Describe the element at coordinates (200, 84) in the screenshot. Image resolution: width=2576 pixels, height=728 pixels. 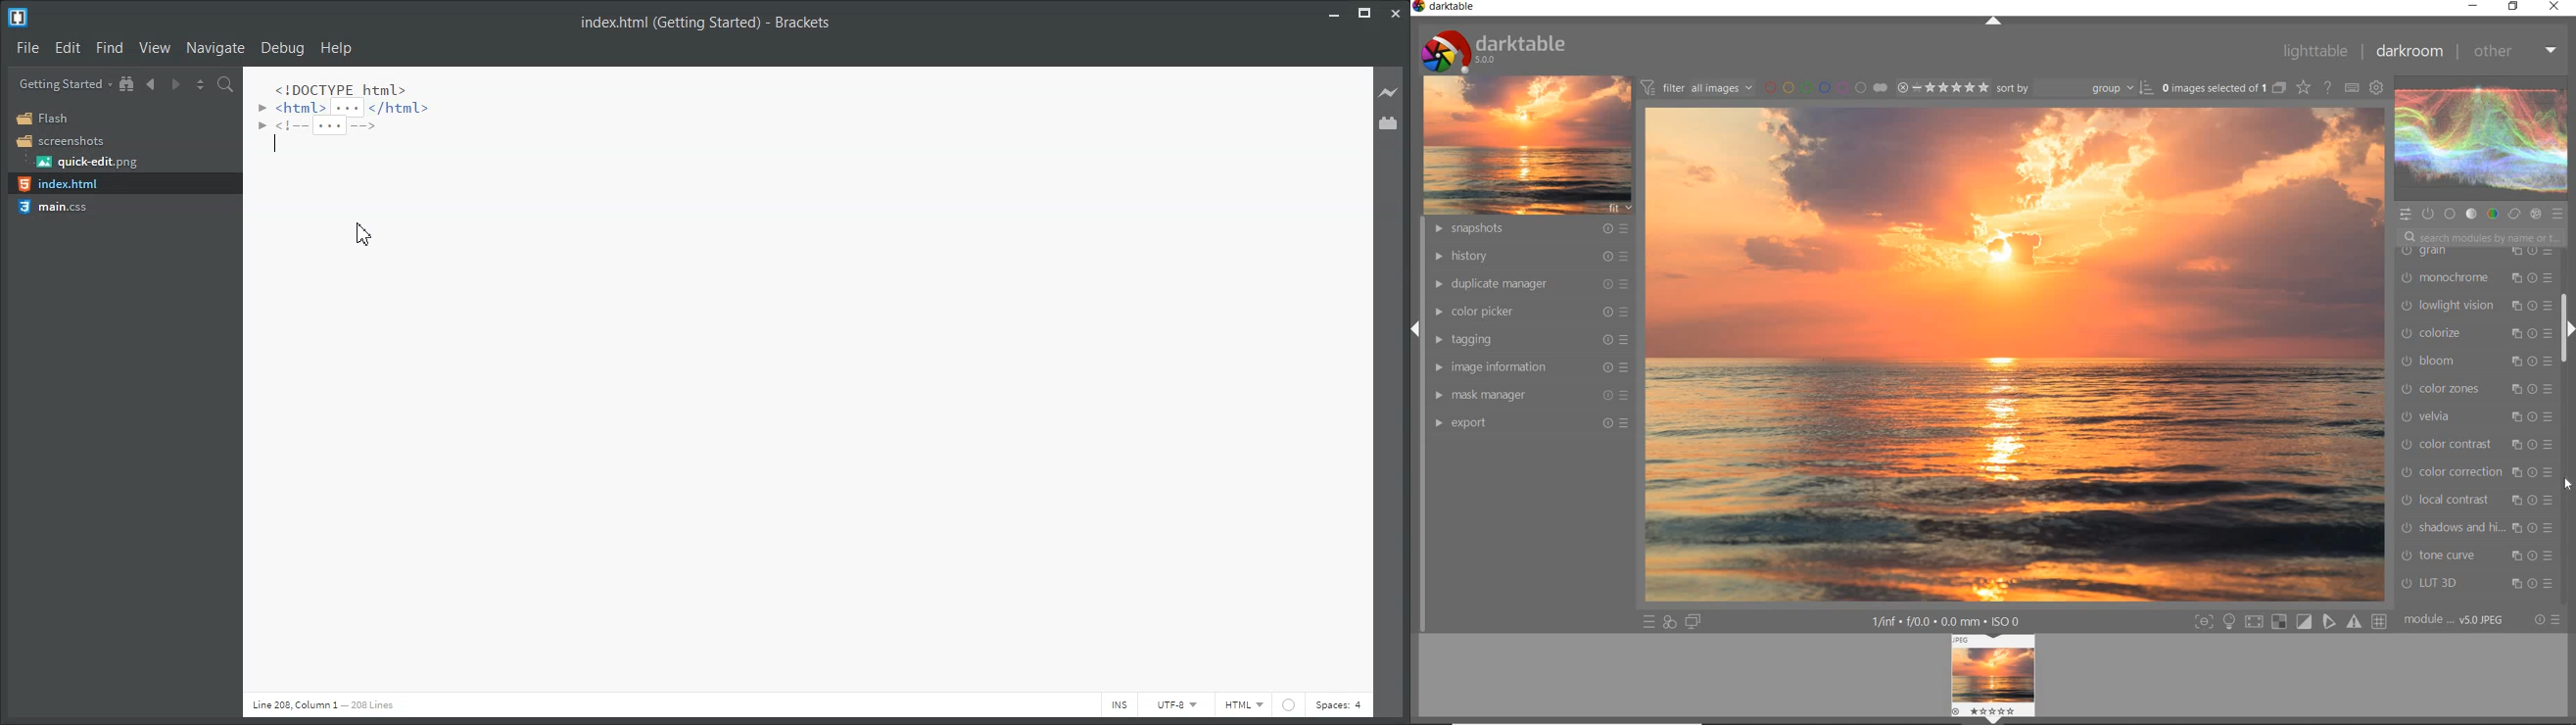
I see `Split the editor vertically and horizontally` at that location.